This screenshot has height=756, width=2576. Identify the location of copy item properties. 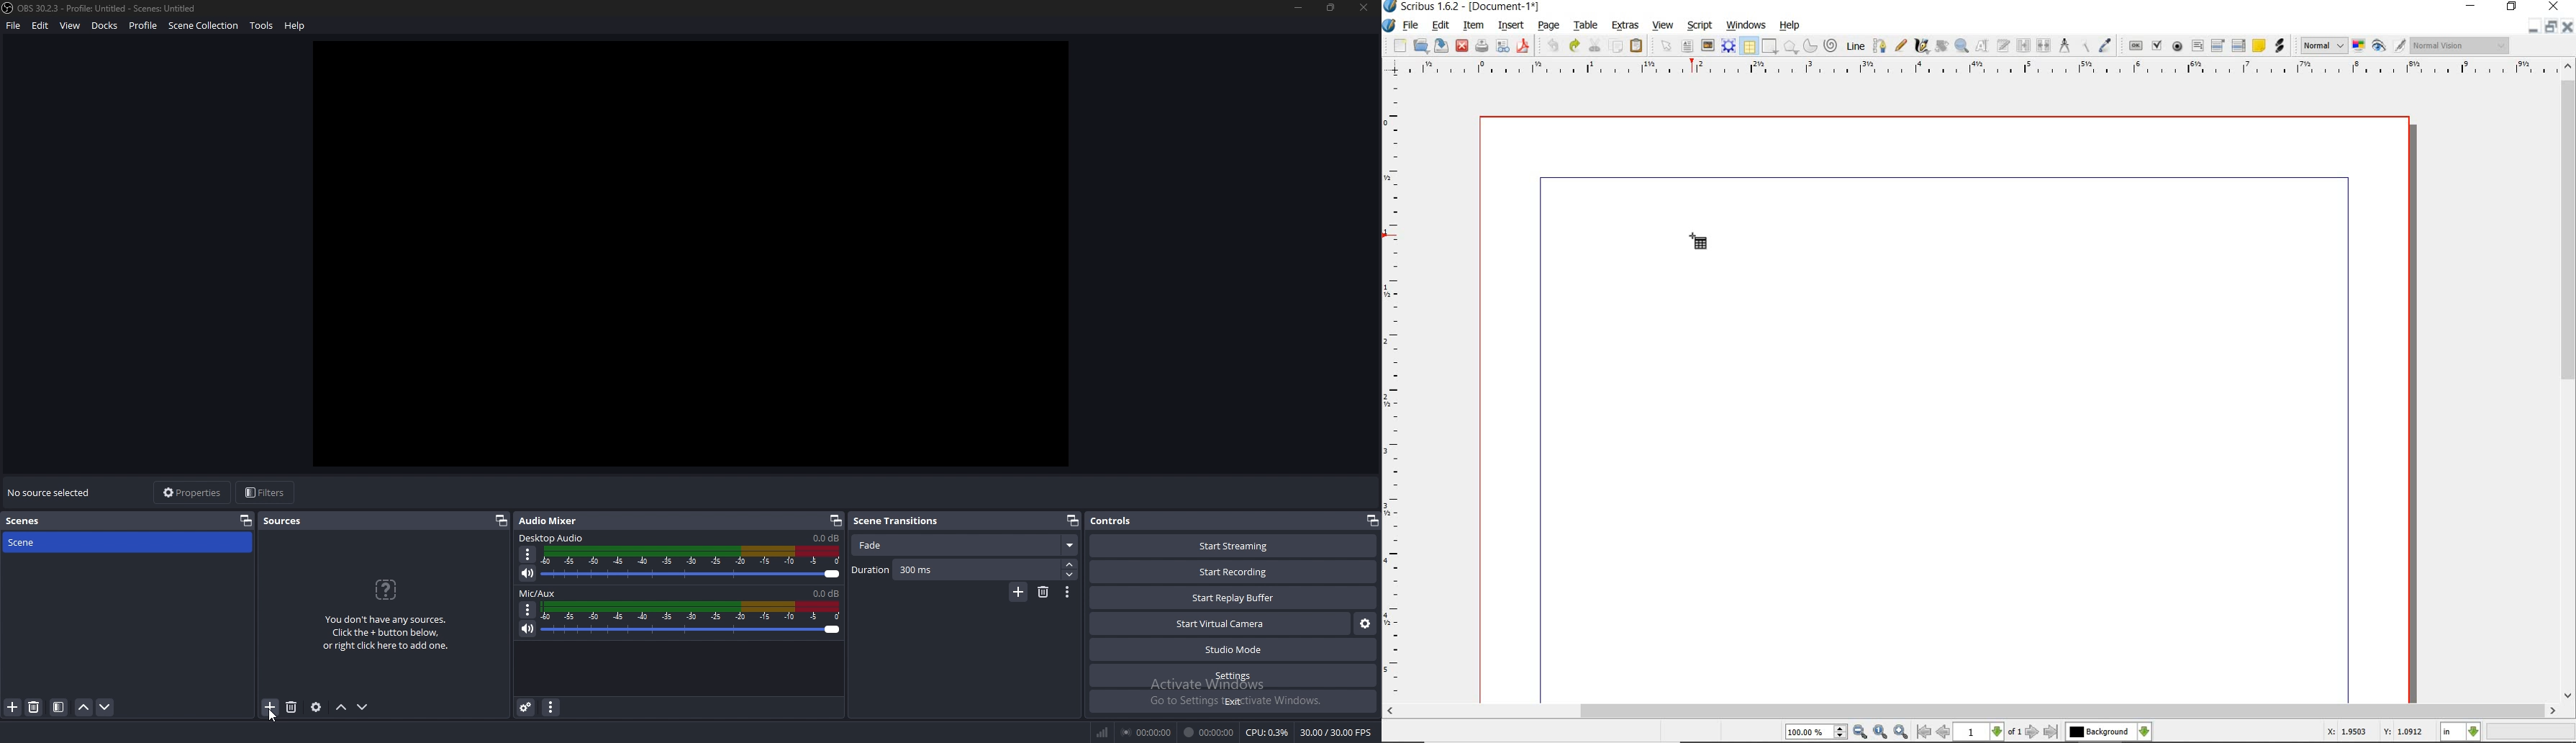
(2084, 46).